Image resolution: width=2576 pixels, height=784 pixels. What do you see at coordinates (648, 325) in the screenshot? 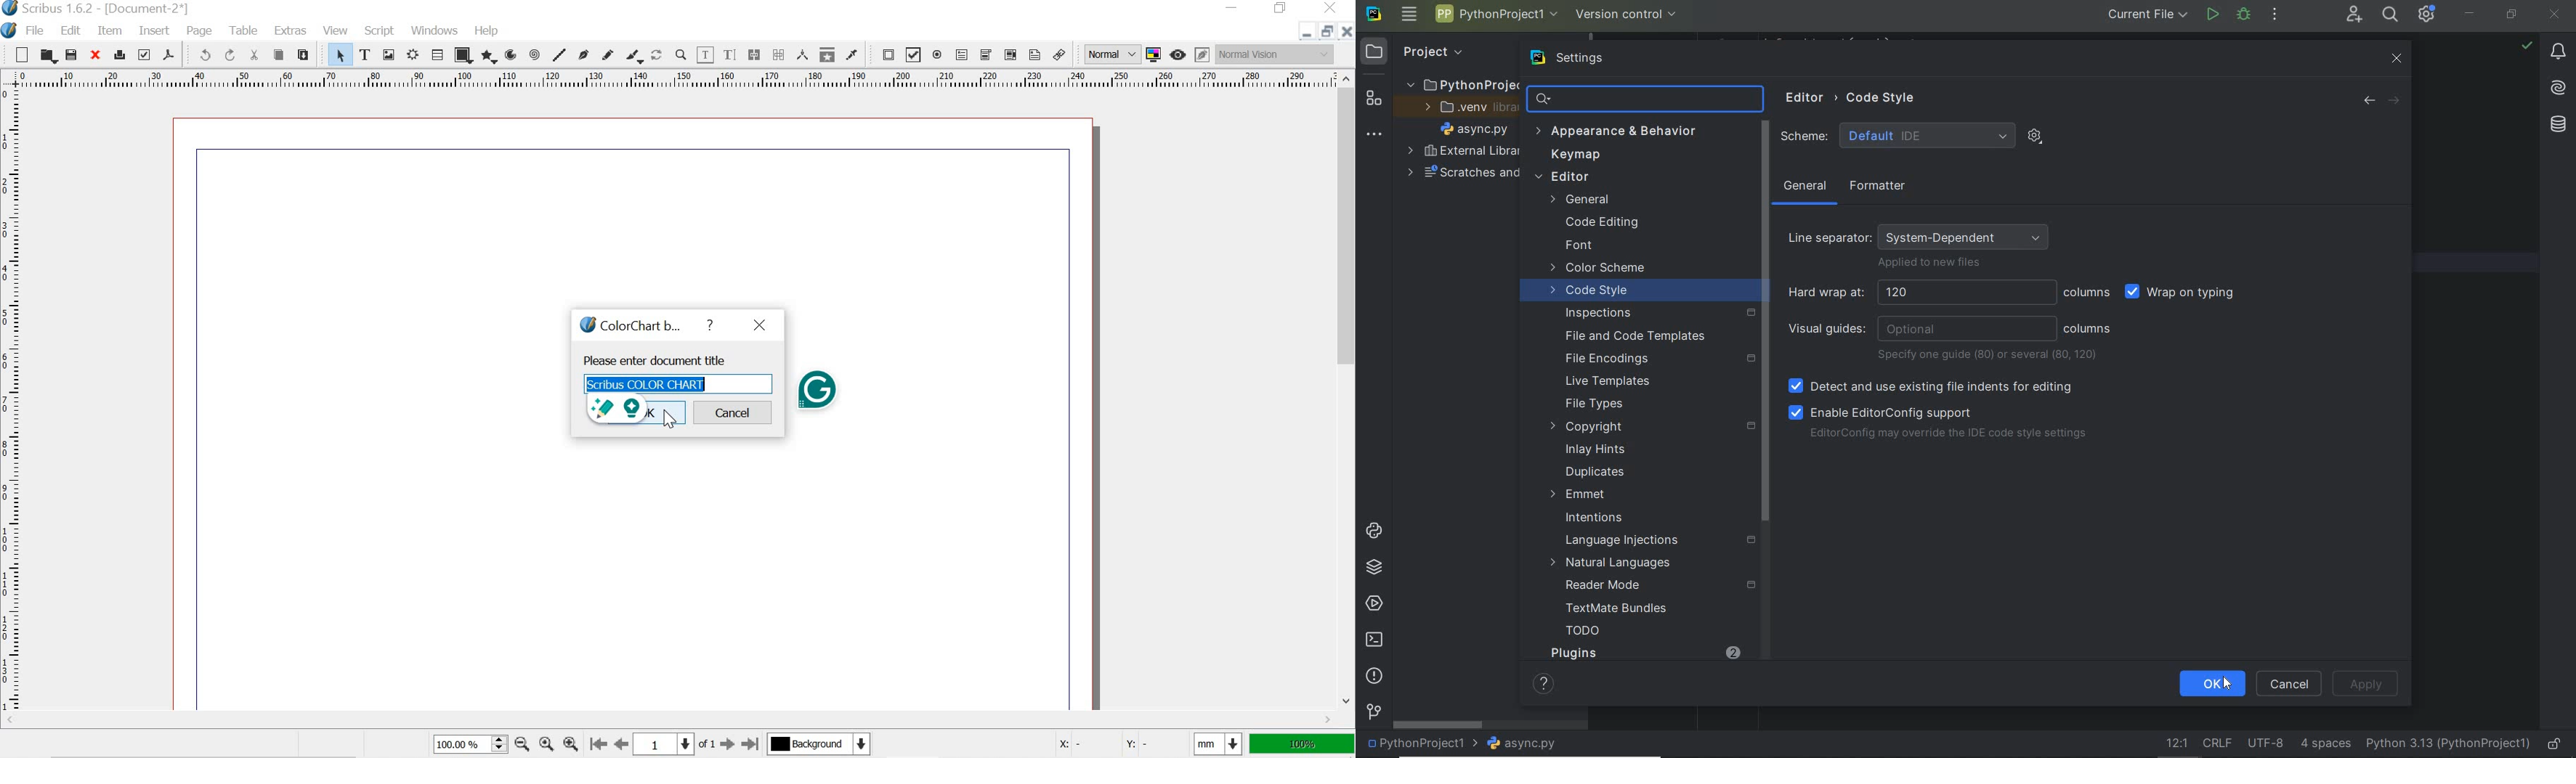
I see `ColorChart b..` at bounding box center [648, 325].